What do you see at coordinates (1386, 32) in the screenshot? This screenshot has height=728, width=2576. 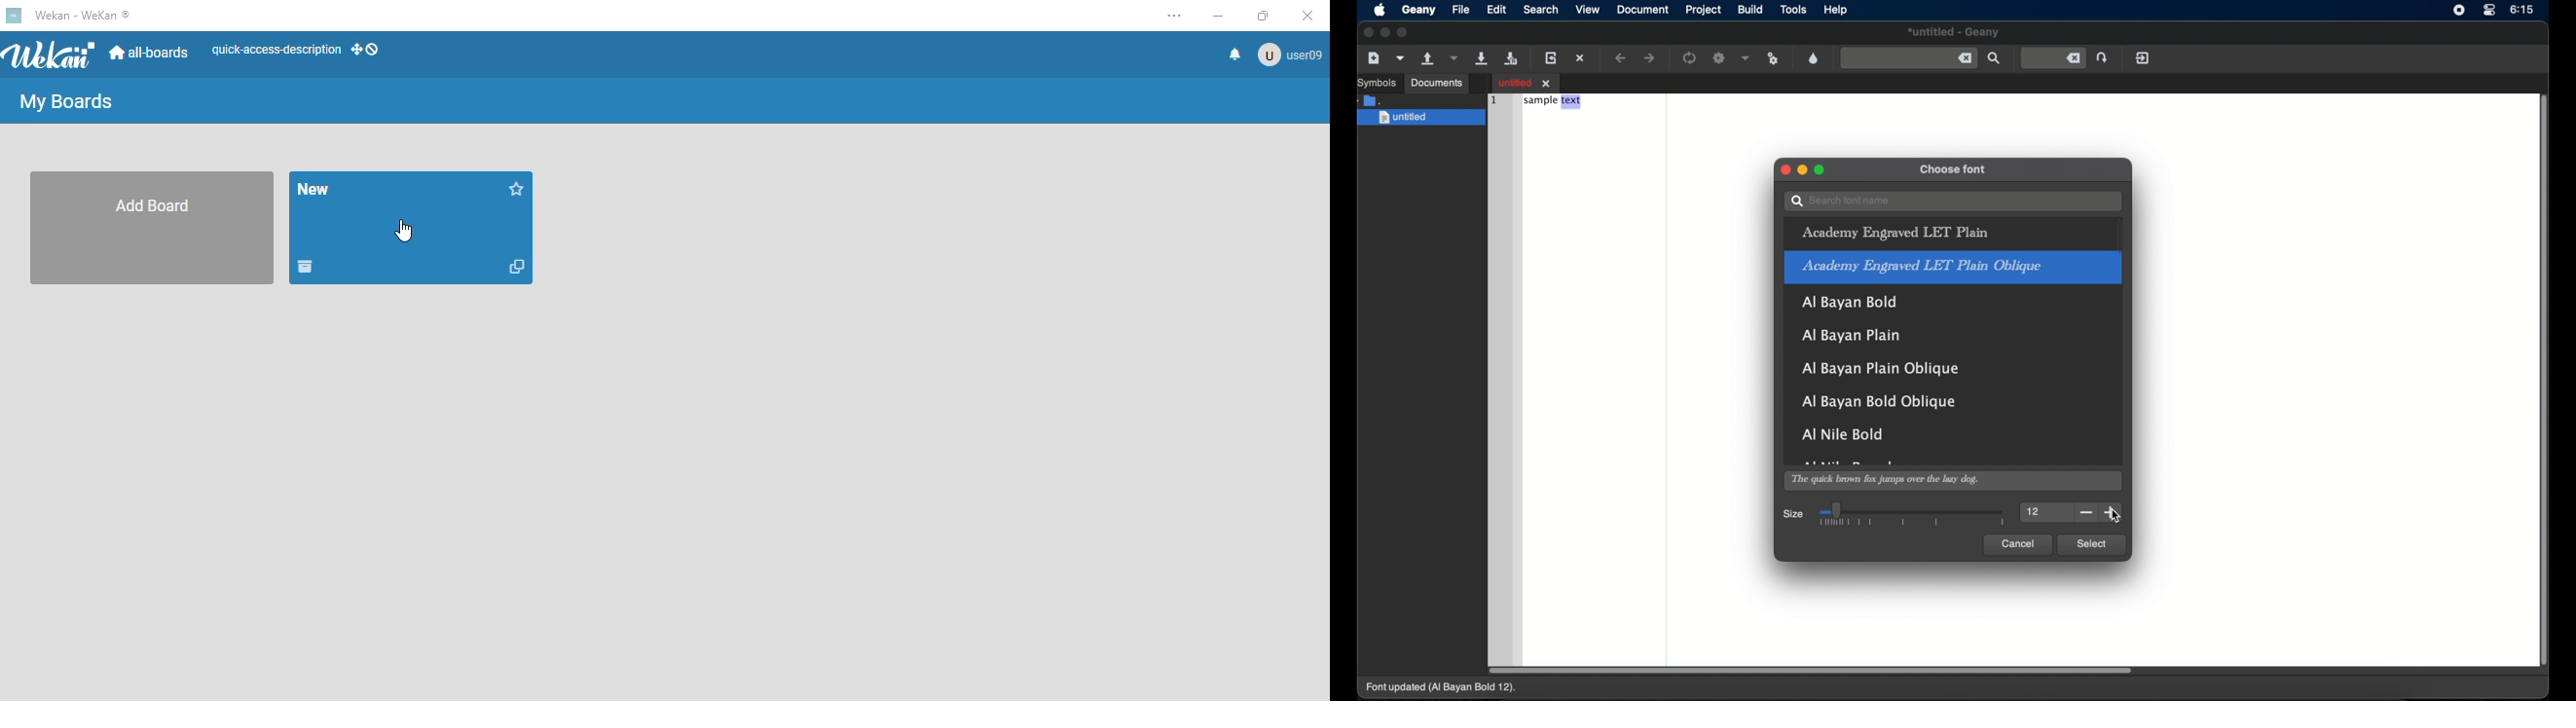 I see `minimize` at bounding box center [1386, 32].